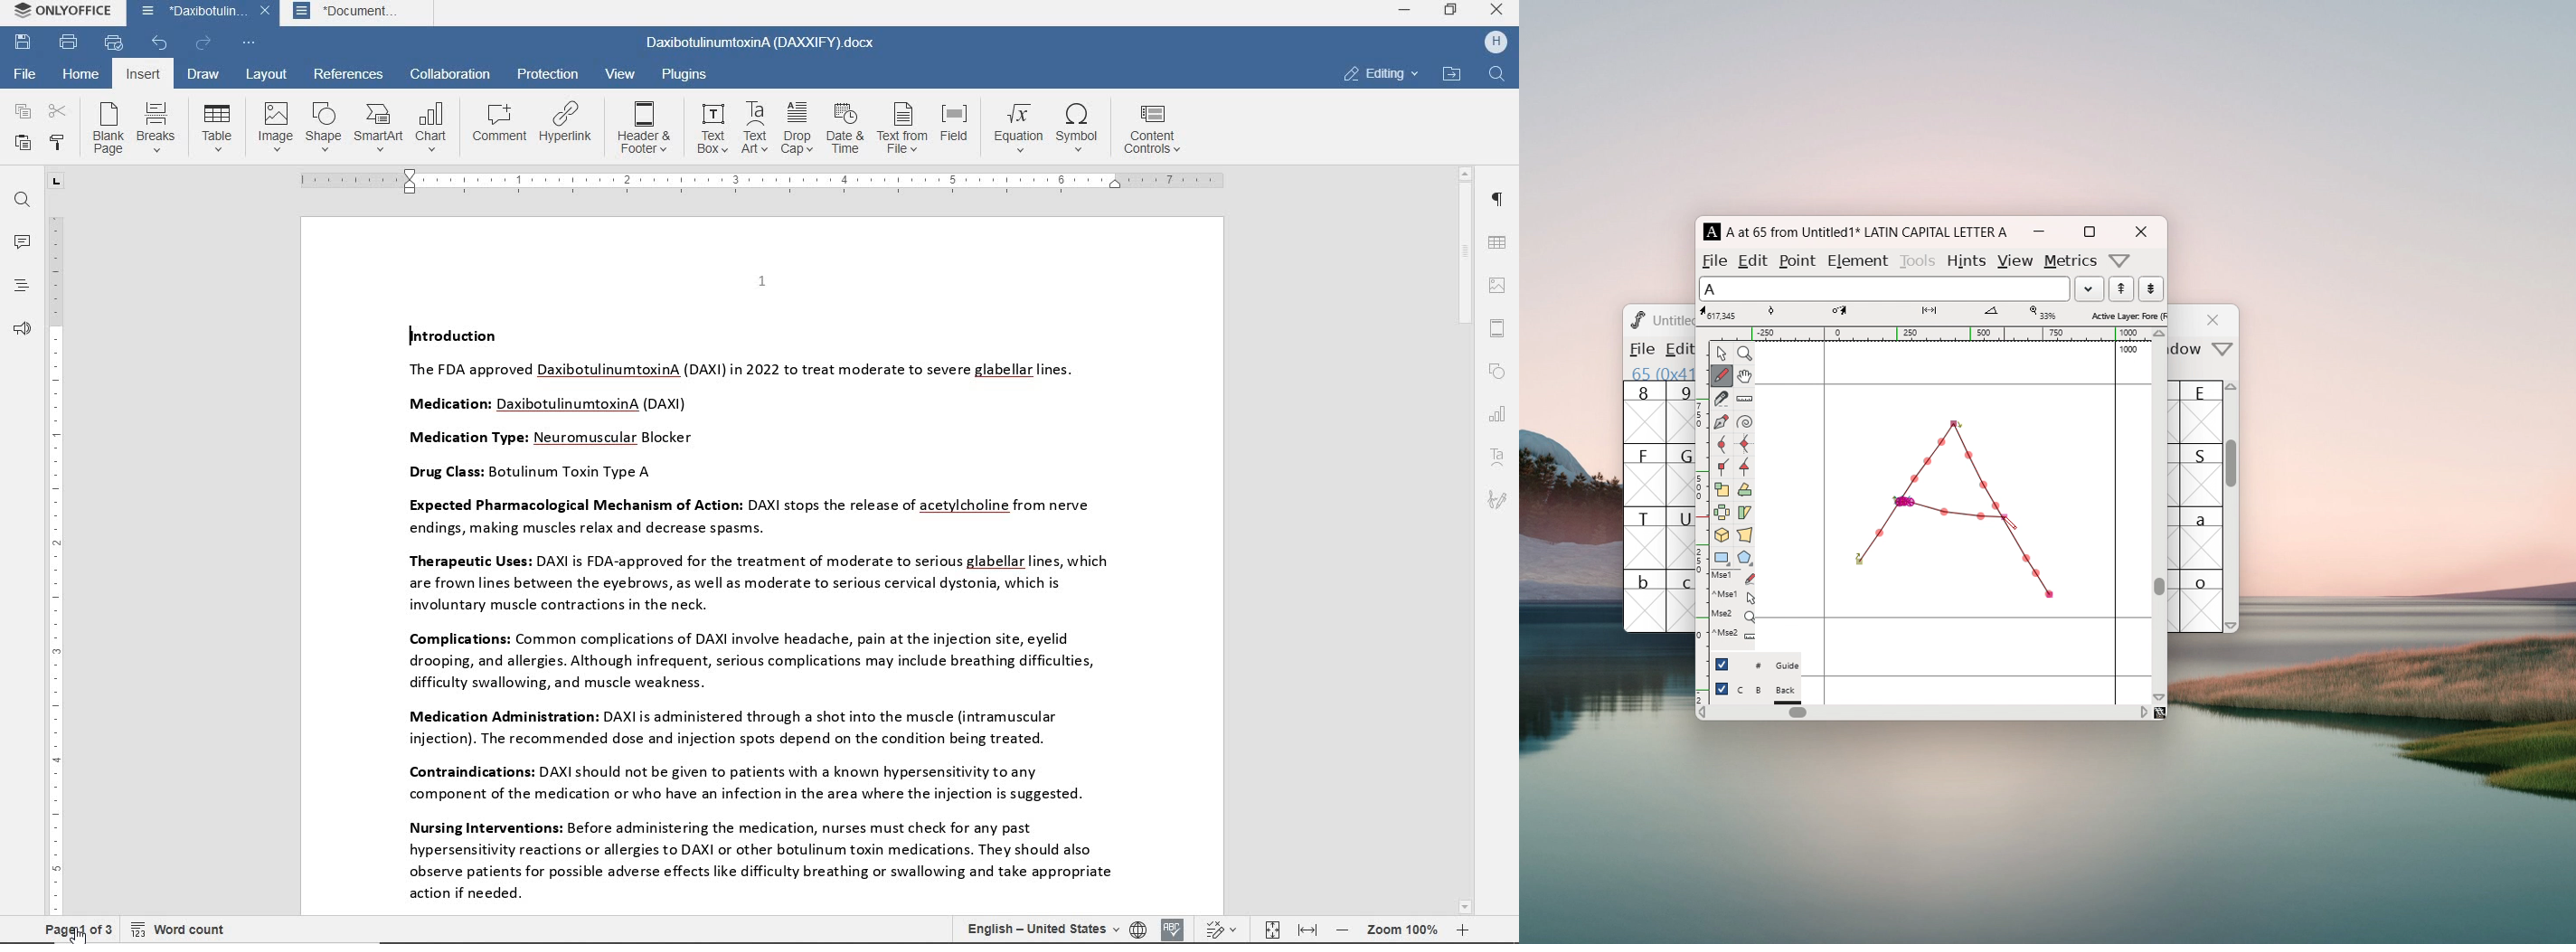 This screenshot has height=952, width=2576. What do you see at coordinates (761, 44) in the screenshot?
I see `DaxibotulinumtoxinA (DAXXIFY).docx` at bounding box center [761, 44].